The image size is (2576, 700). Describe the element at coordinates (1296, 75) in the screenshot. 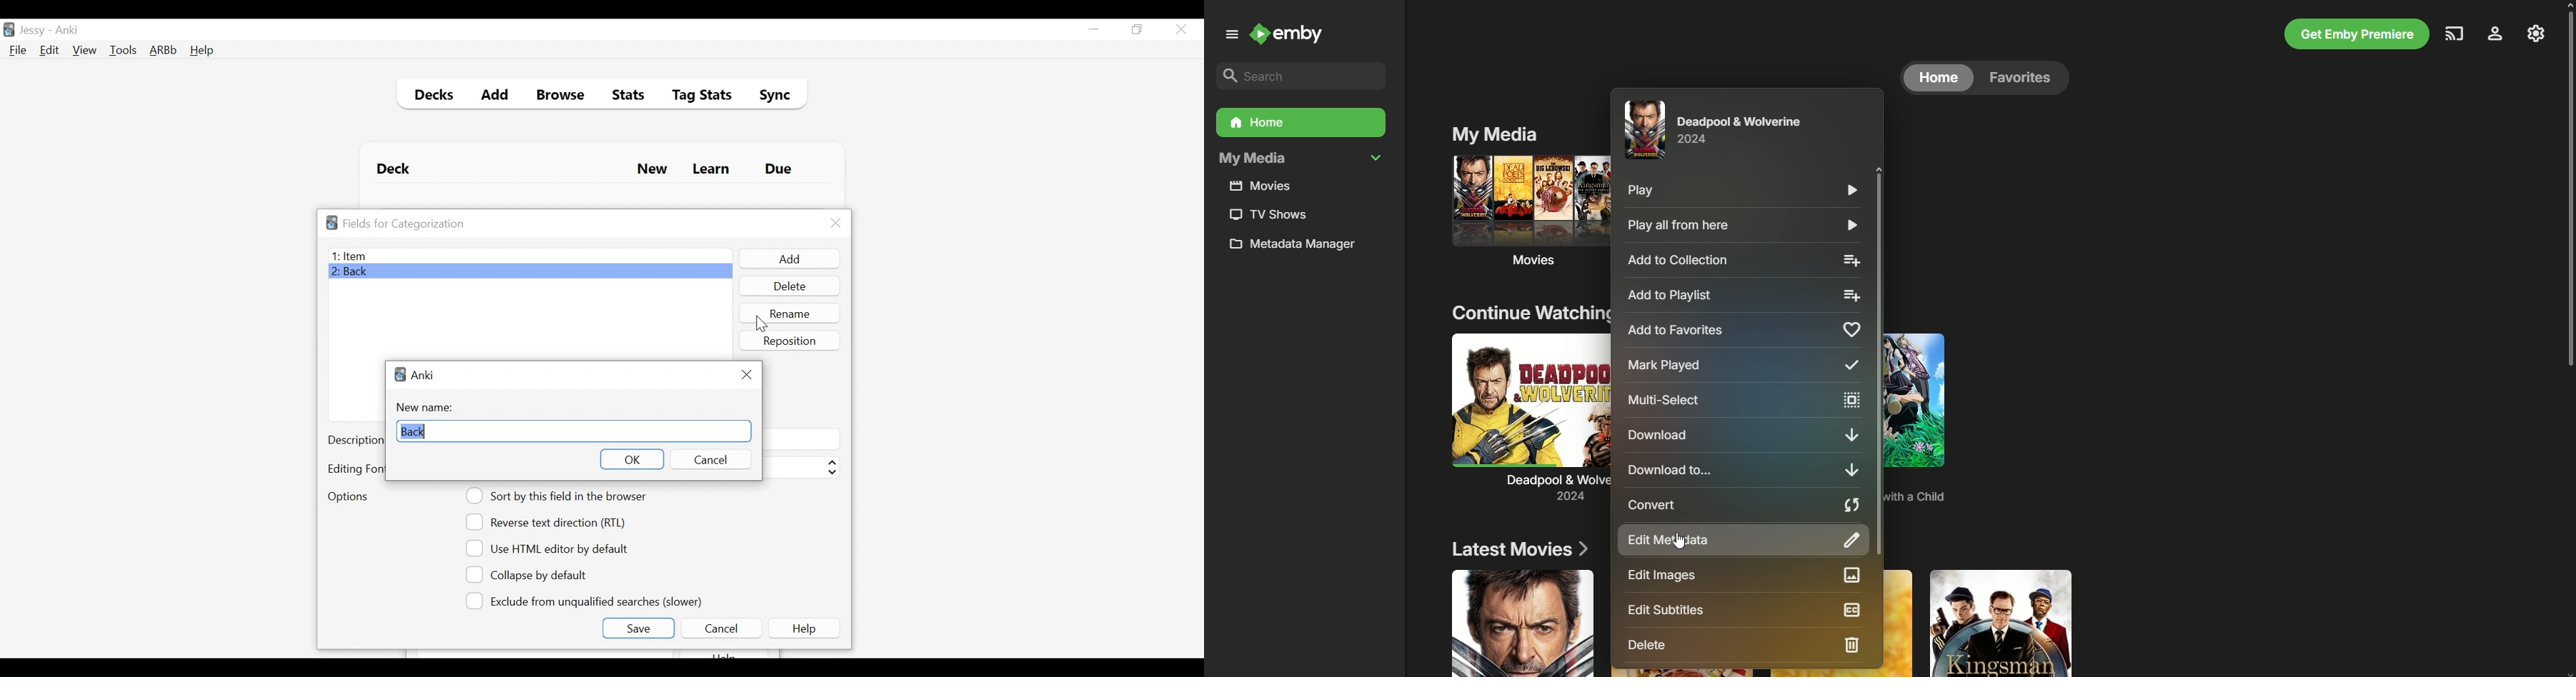

I see `Search` at that location.